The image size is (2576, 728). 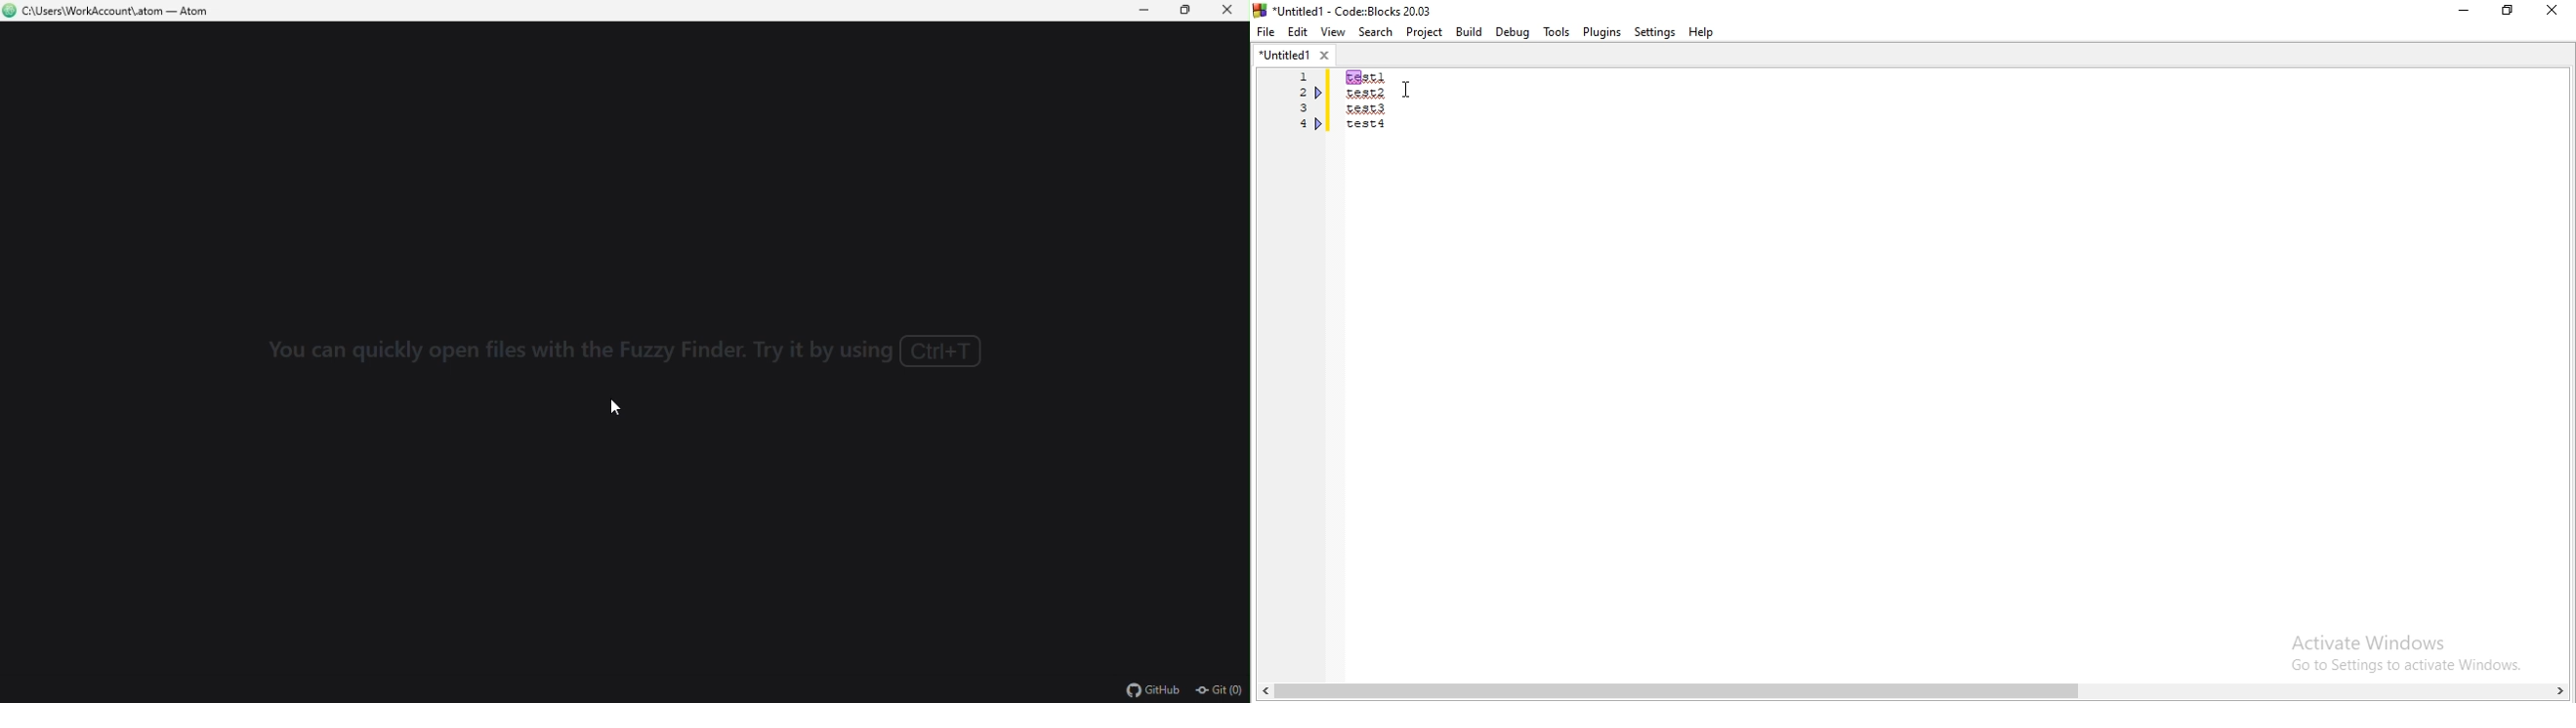 I want to click on bookmark, so click(x=1321, y=123).